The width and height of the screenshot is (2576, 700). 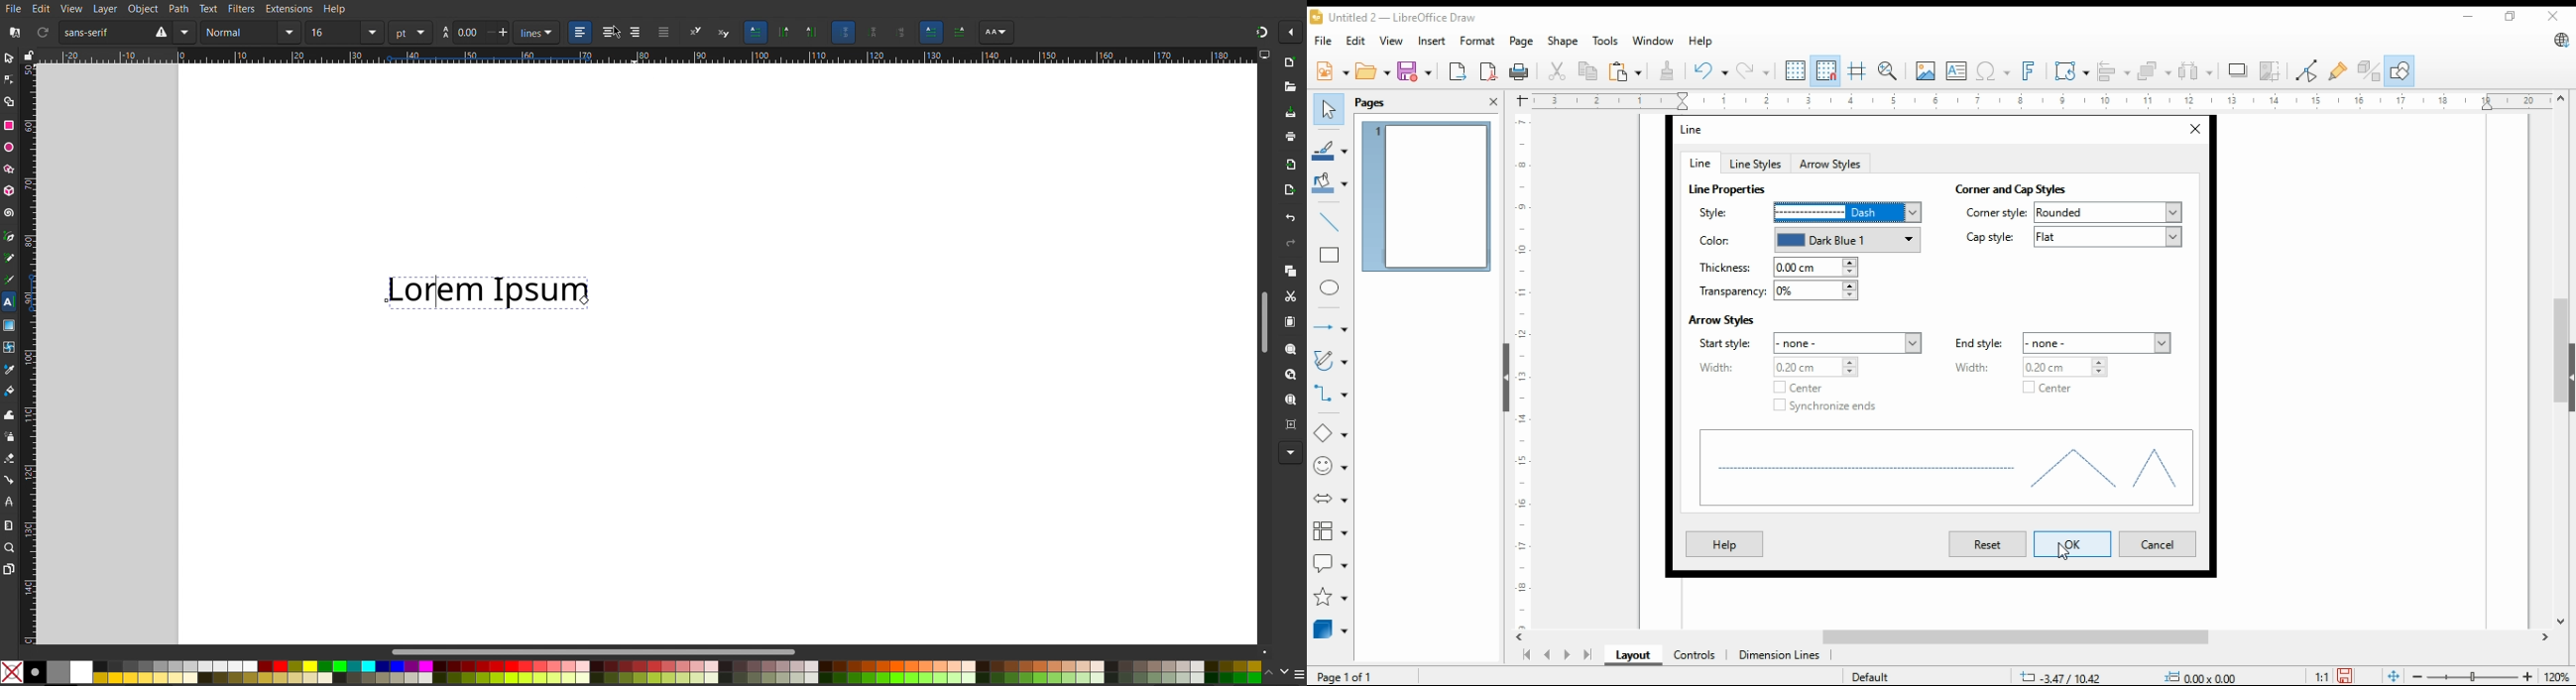 What do you see at coordinates (2040, 101) in the screenshot?
I see `horizontal scale` at bounding box center [2040, 101].